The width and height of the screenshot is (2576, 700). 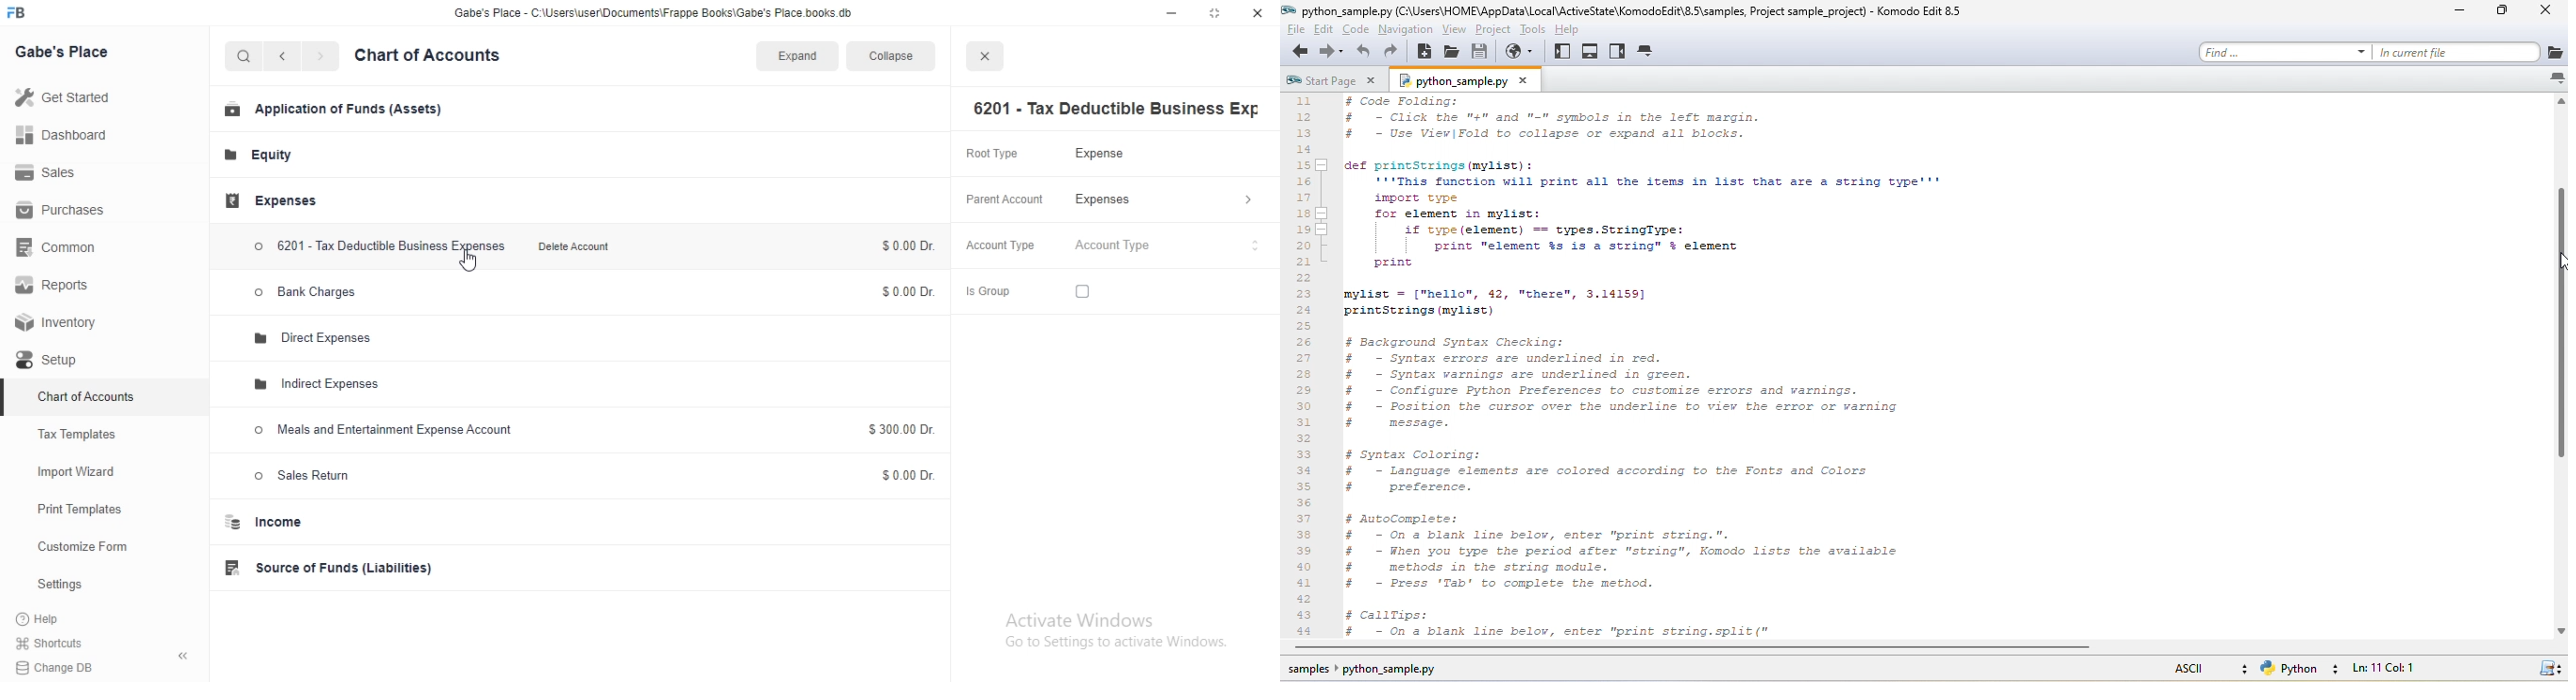 I want to click on close, so click(x=991, y=57).